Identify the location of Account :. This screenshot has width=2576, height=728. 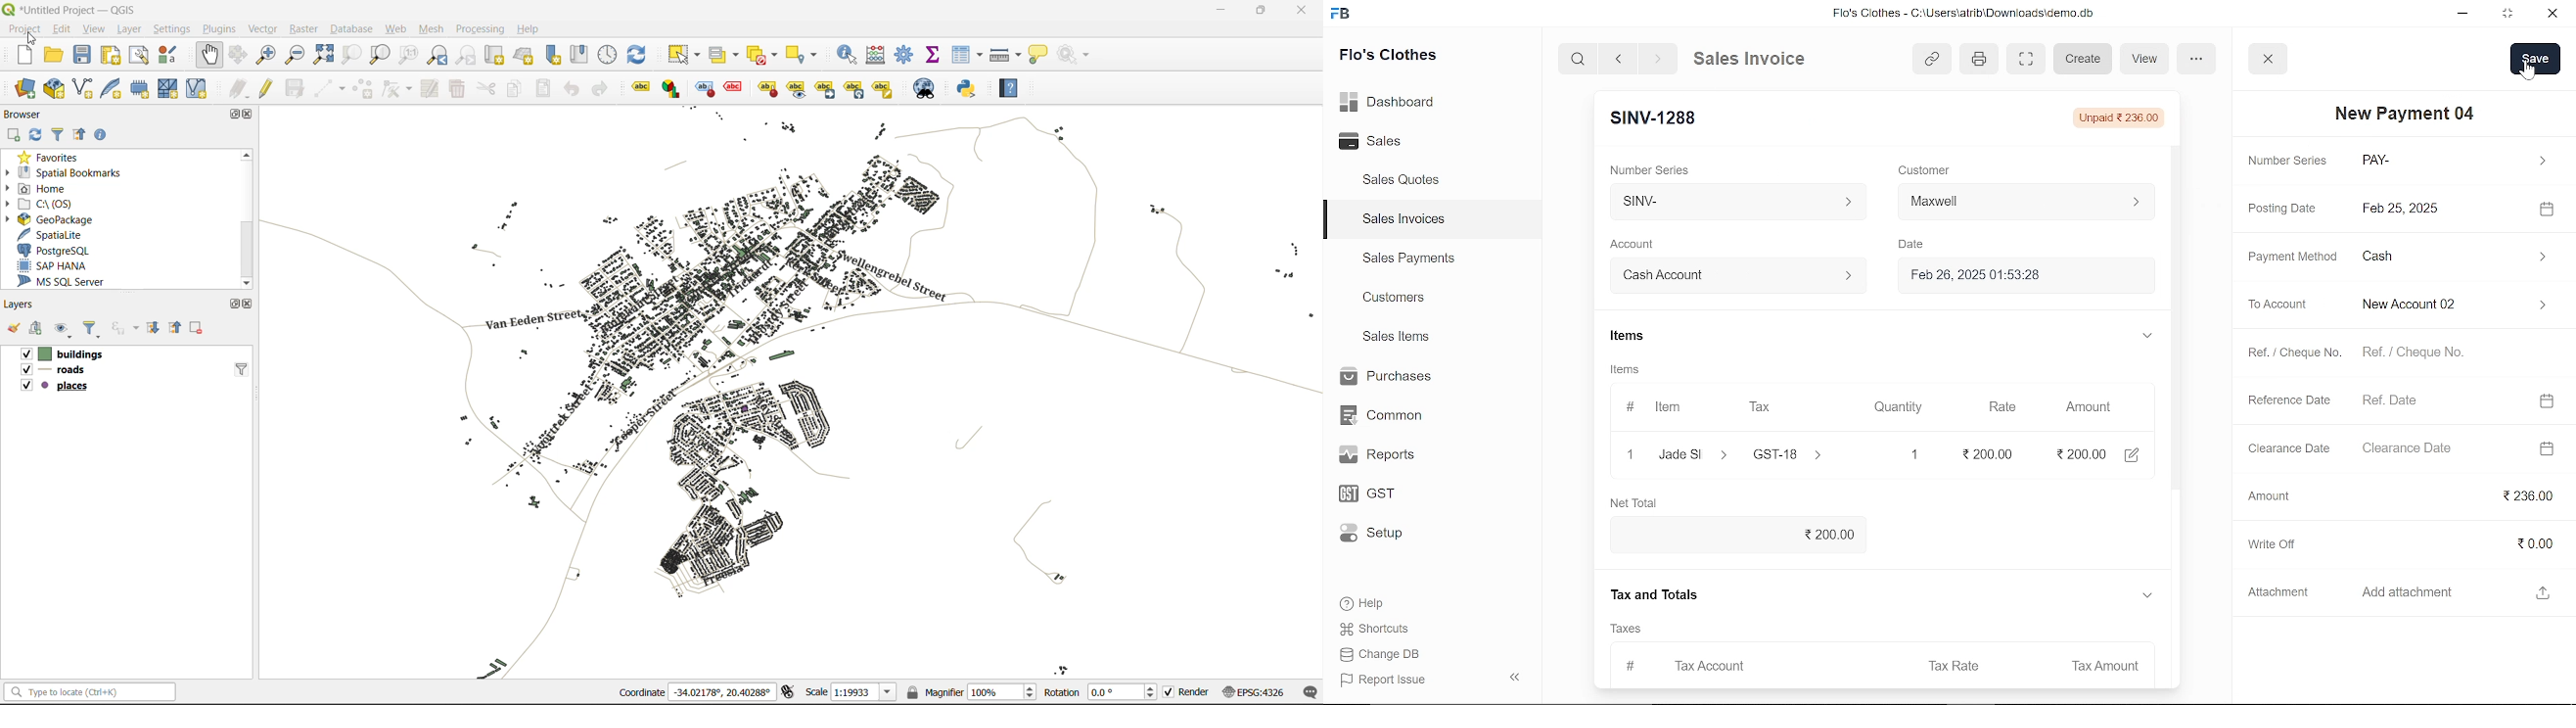
(1736, 275).